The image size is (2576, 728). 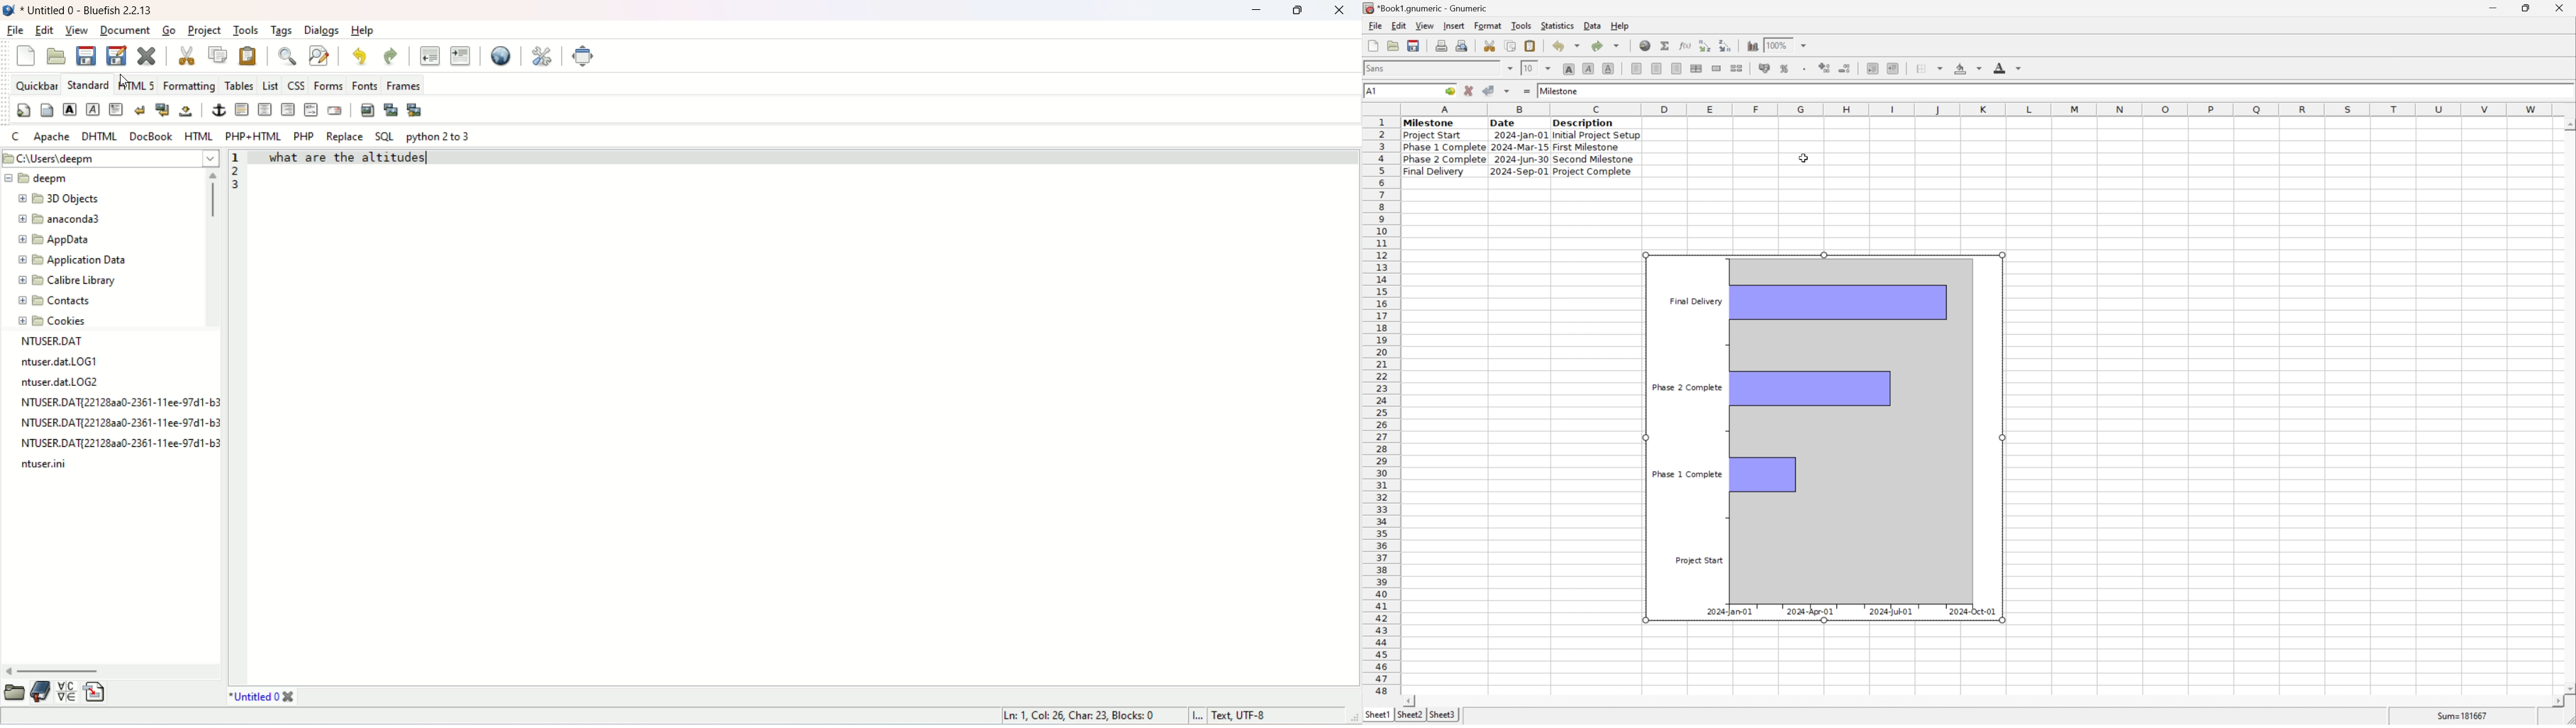 I want to click on center horizontally across selection, so click(x=1697, y=68).